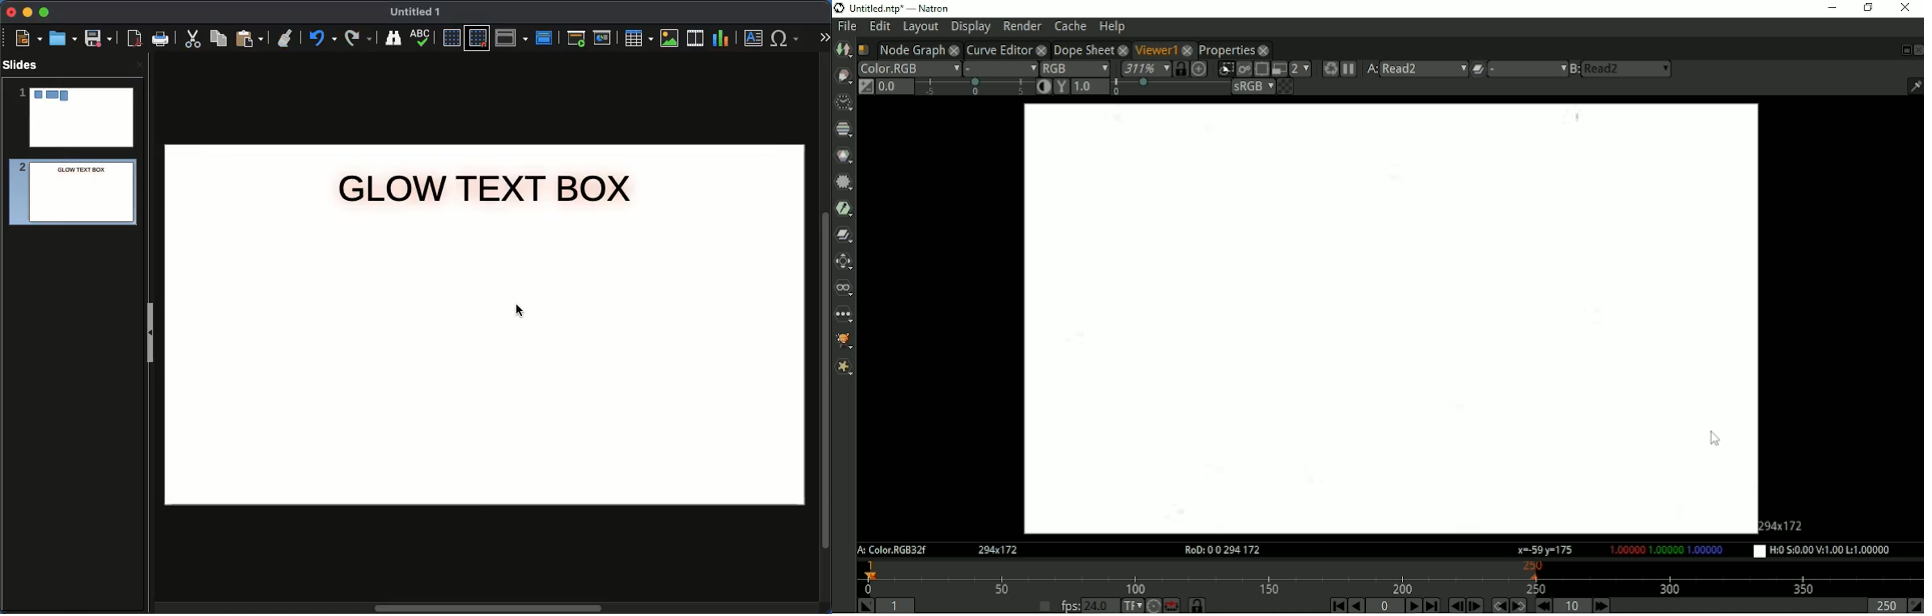  What do you see at coordinates (360, 38) in the screenshot?
I see `Redo` at bounding box center [360, 38].